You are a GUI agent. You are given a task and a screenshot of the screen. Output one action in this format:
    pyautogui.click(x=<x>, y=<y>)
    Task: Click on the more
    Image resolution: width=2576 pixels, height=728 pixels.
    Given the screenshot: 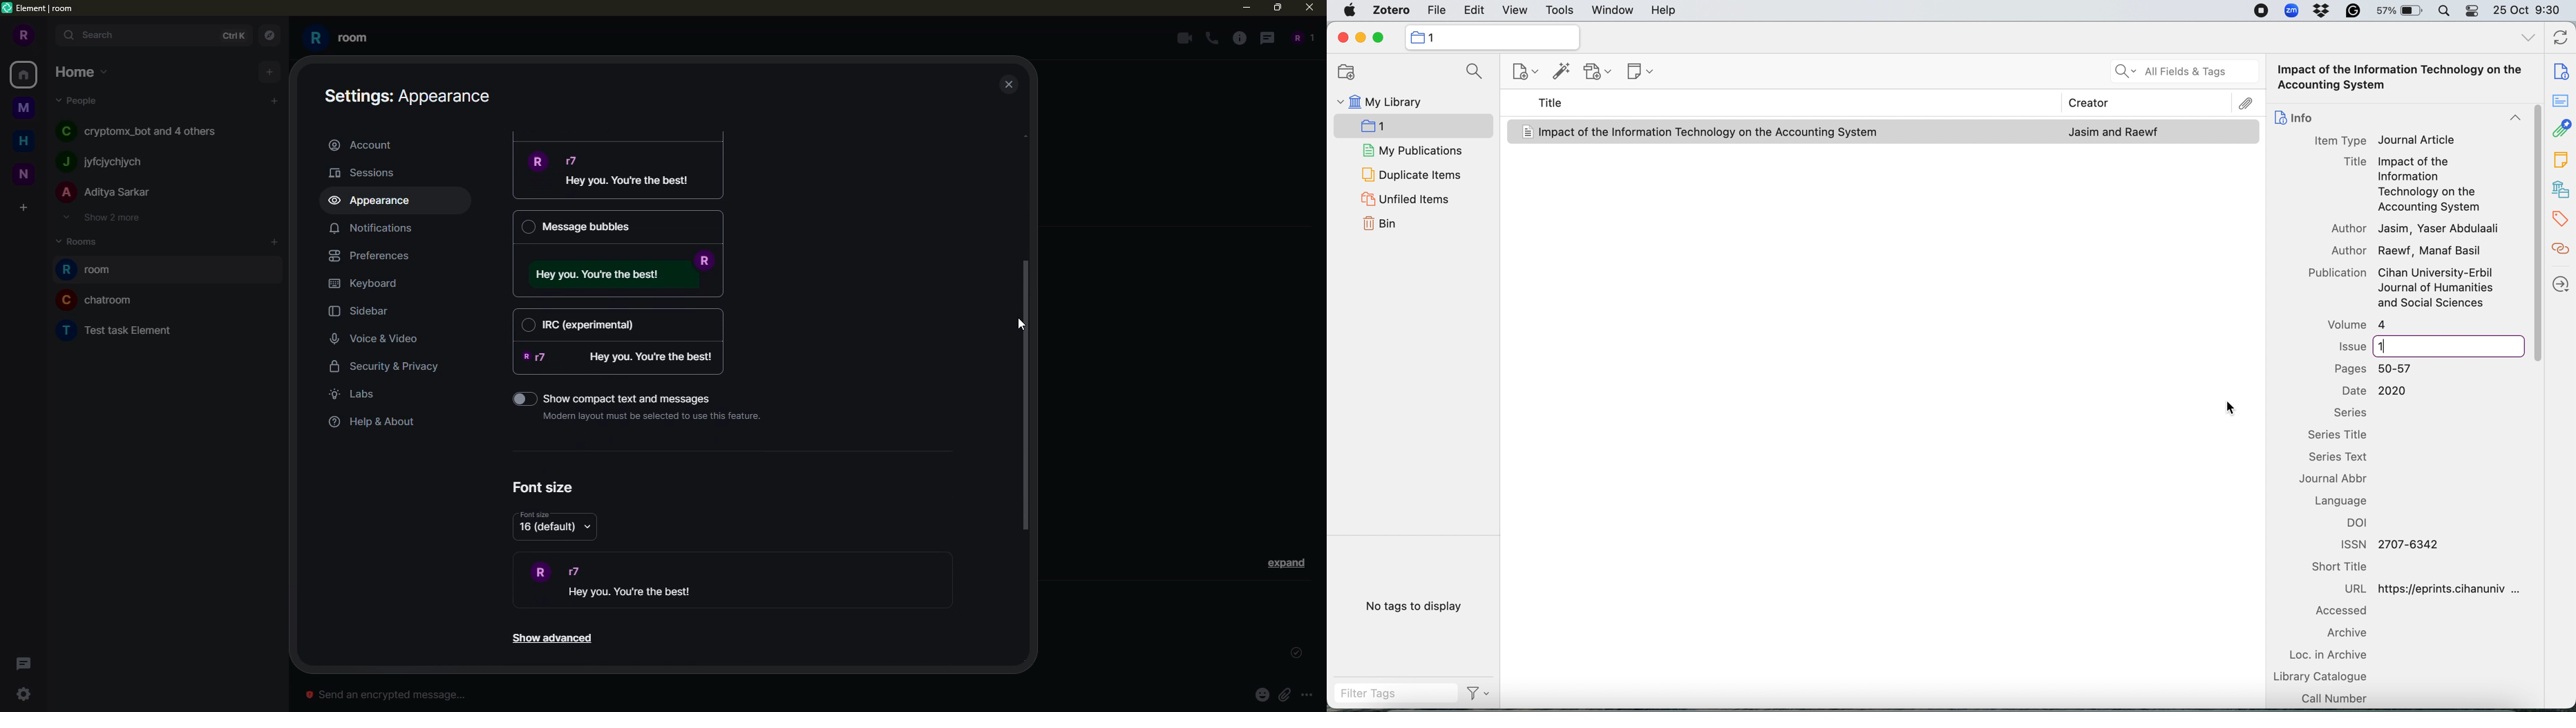 What is the action you would take?
    pyautogui.click(x=1307, y=695)
    